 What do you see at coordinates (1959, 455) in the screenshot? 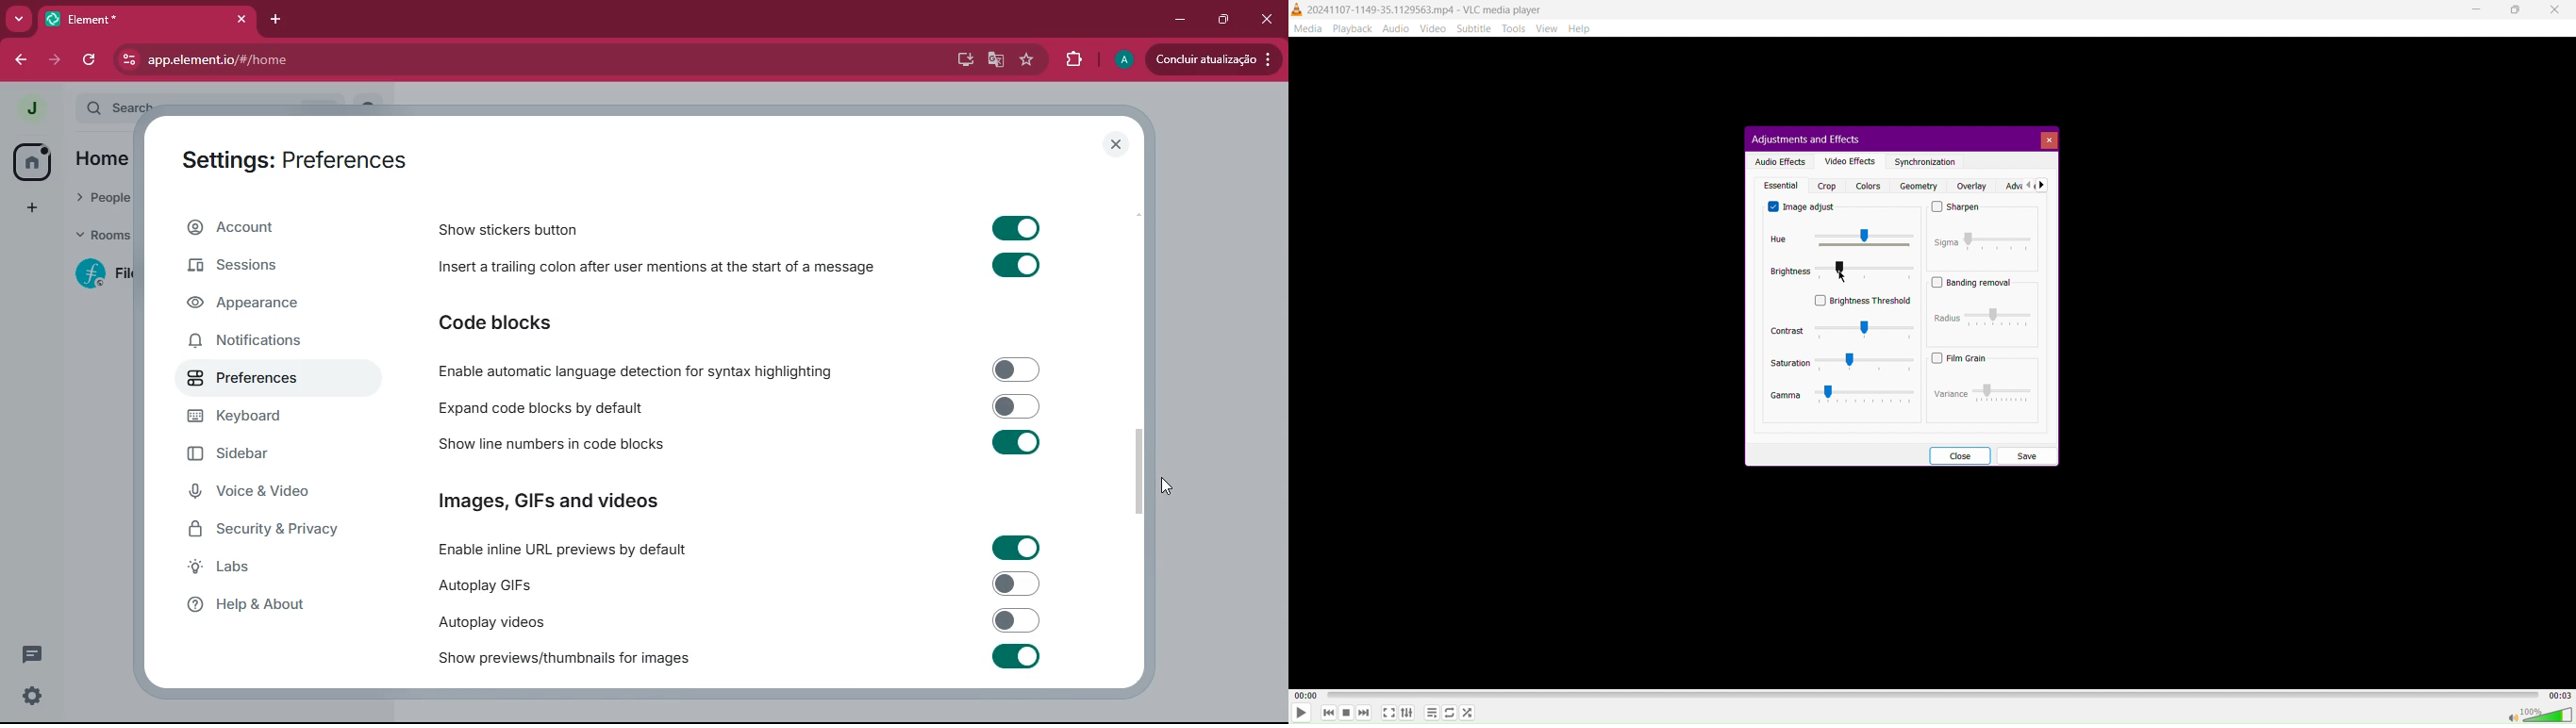
I see `Close` at bounding box center [1959, 455].